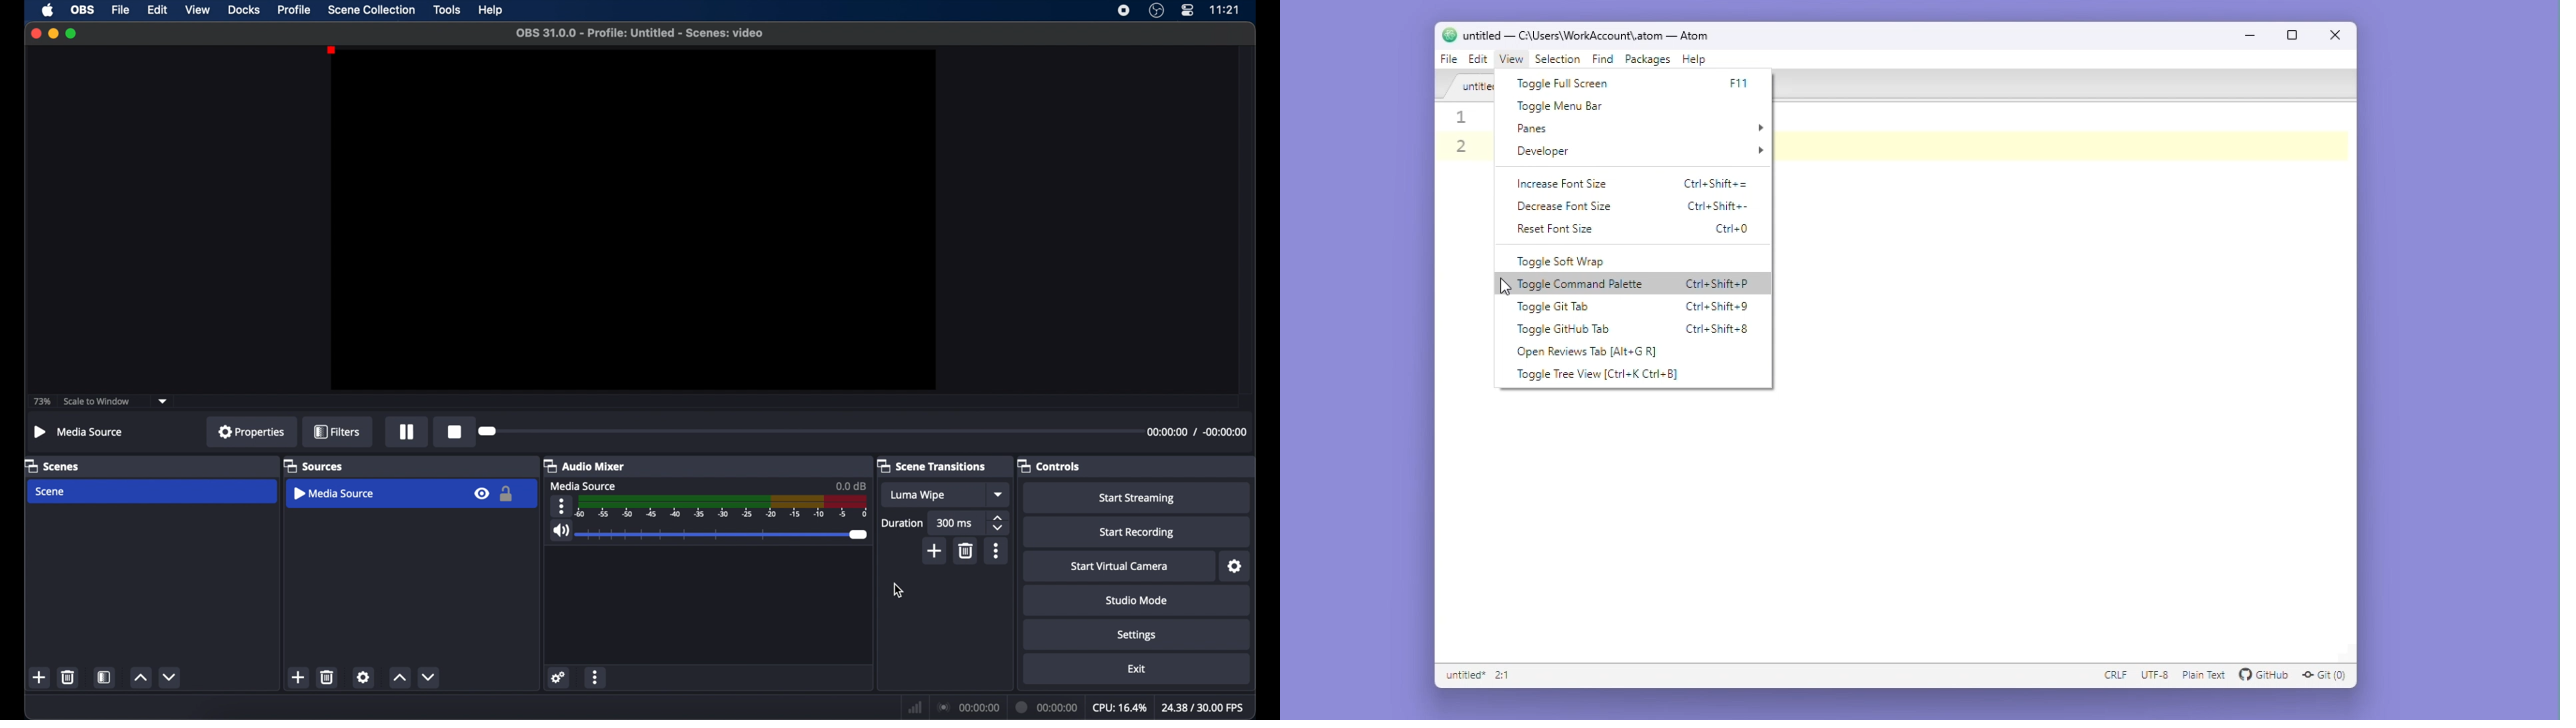 The width and height of the screenshot is (2576, 728). I want to click on settings, so click(1137, 636).